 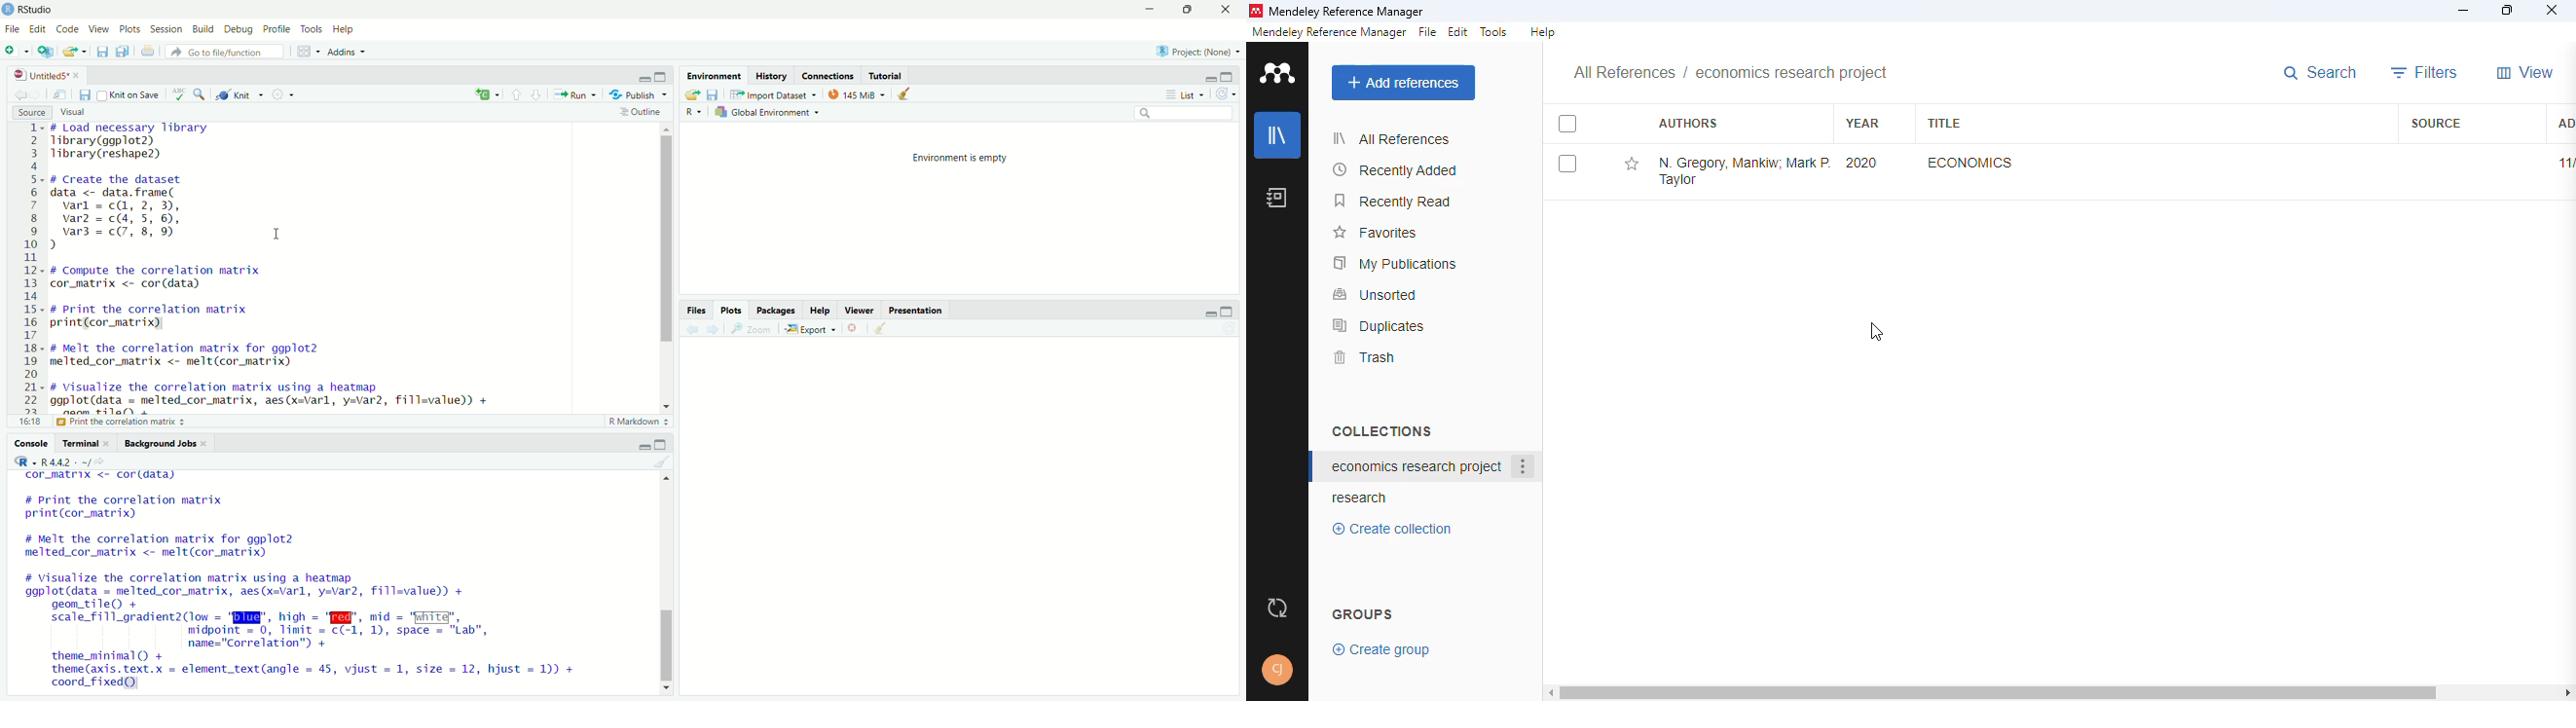 What do you see at coordinates (1277, 609) in the screenshot?
I see `sync` at bounding box center [1277, 609].